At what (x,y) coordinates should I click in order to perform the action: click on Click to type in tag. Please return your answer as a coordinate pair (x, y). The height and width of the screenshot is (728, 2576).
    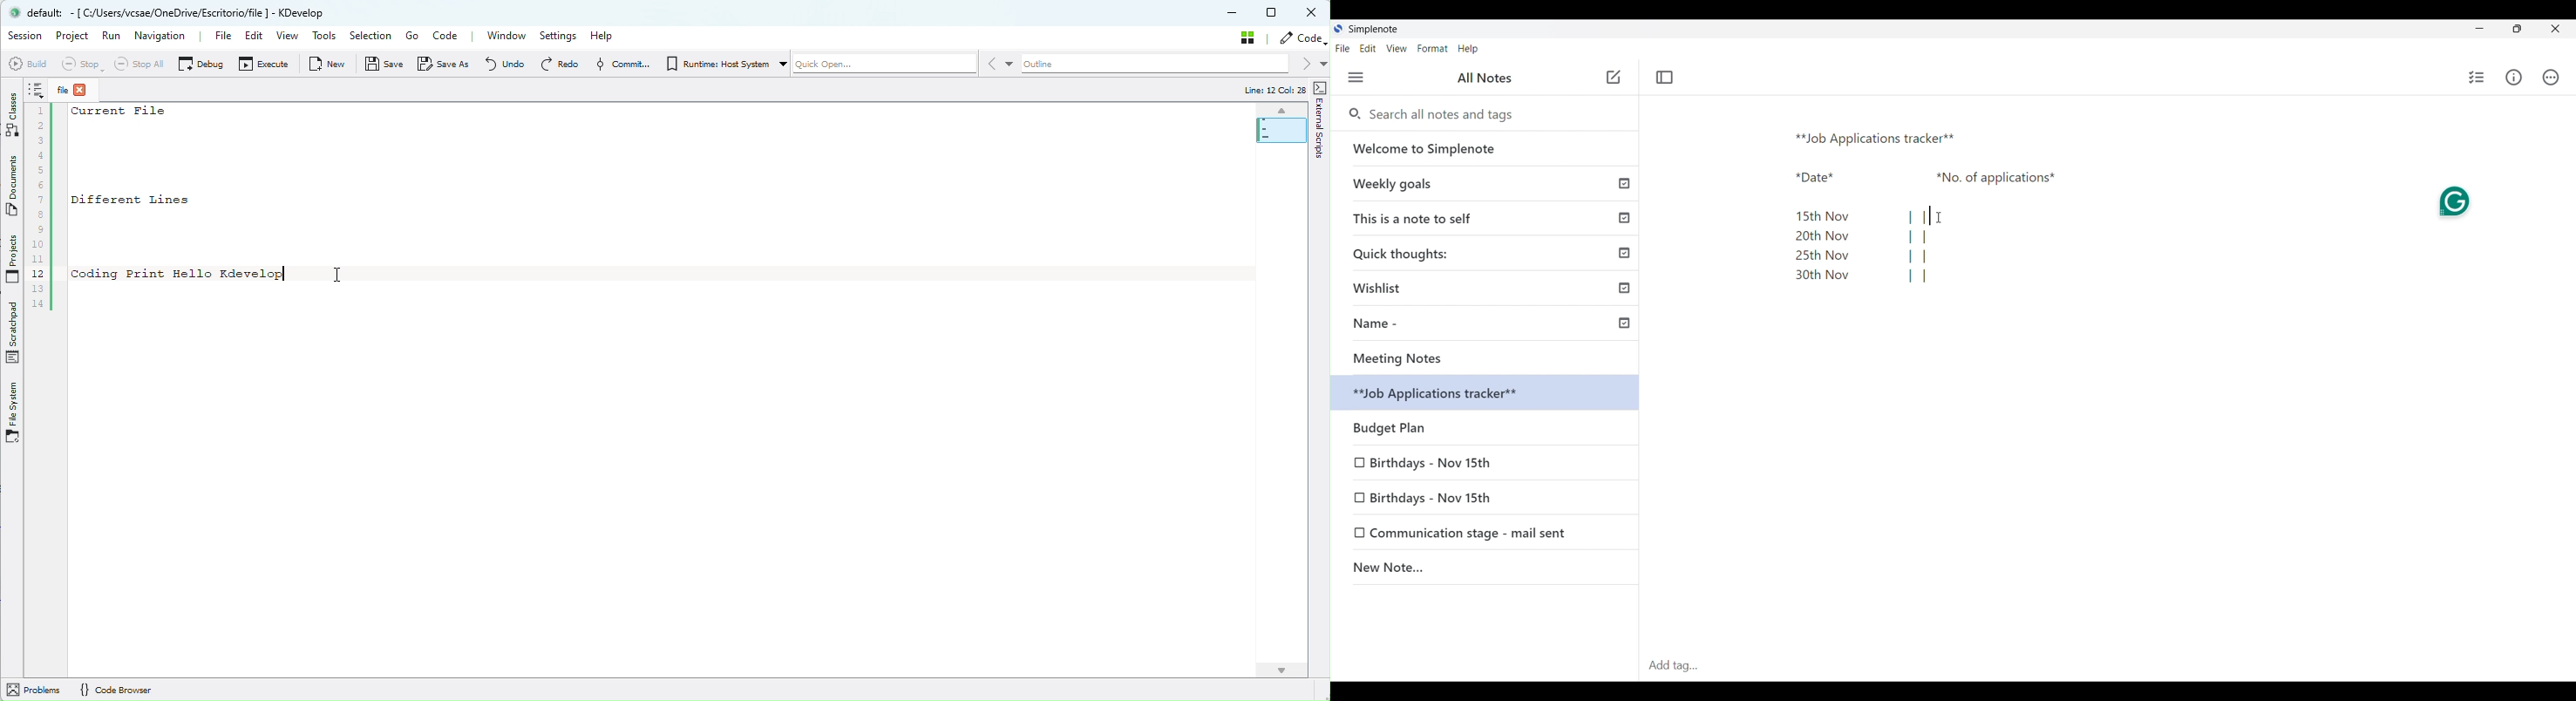
    Looking at the image, I should click on (2108, 666).